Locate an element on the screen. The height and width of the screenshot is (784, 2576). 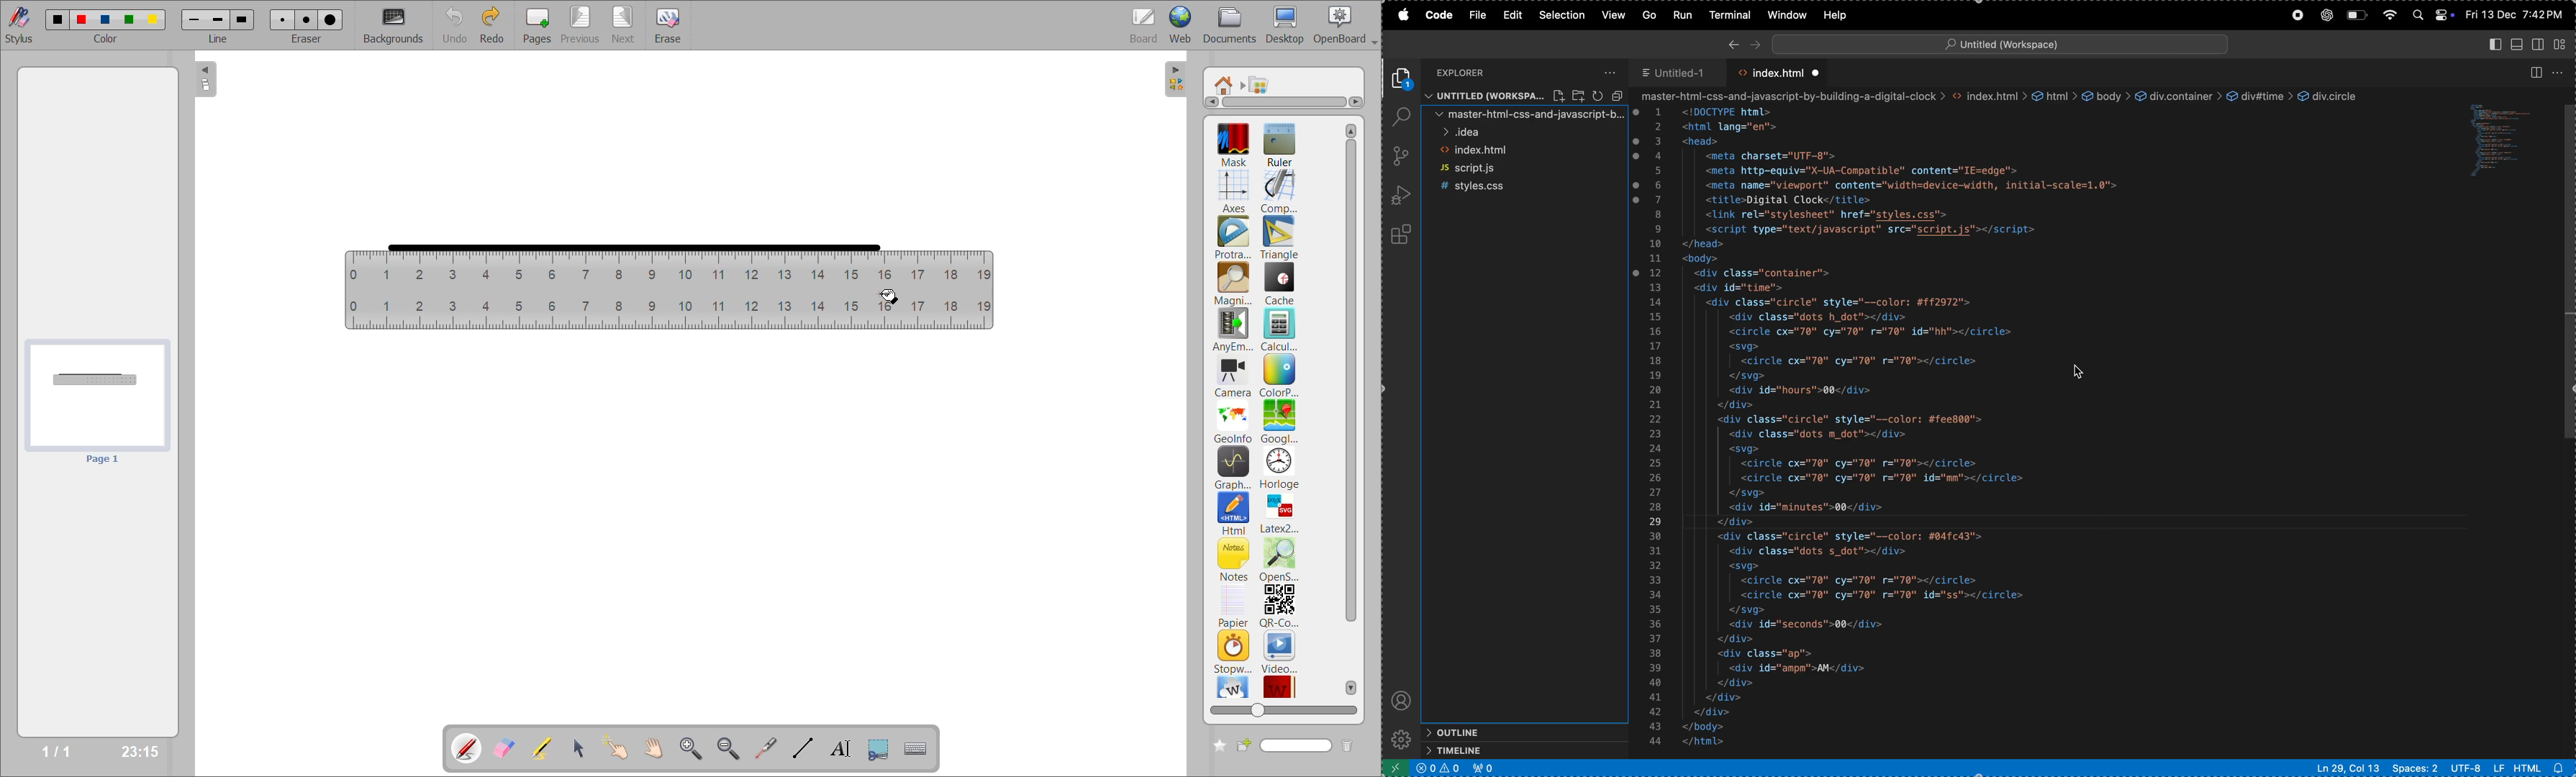
script.js is located at coordinates (1525, 168).